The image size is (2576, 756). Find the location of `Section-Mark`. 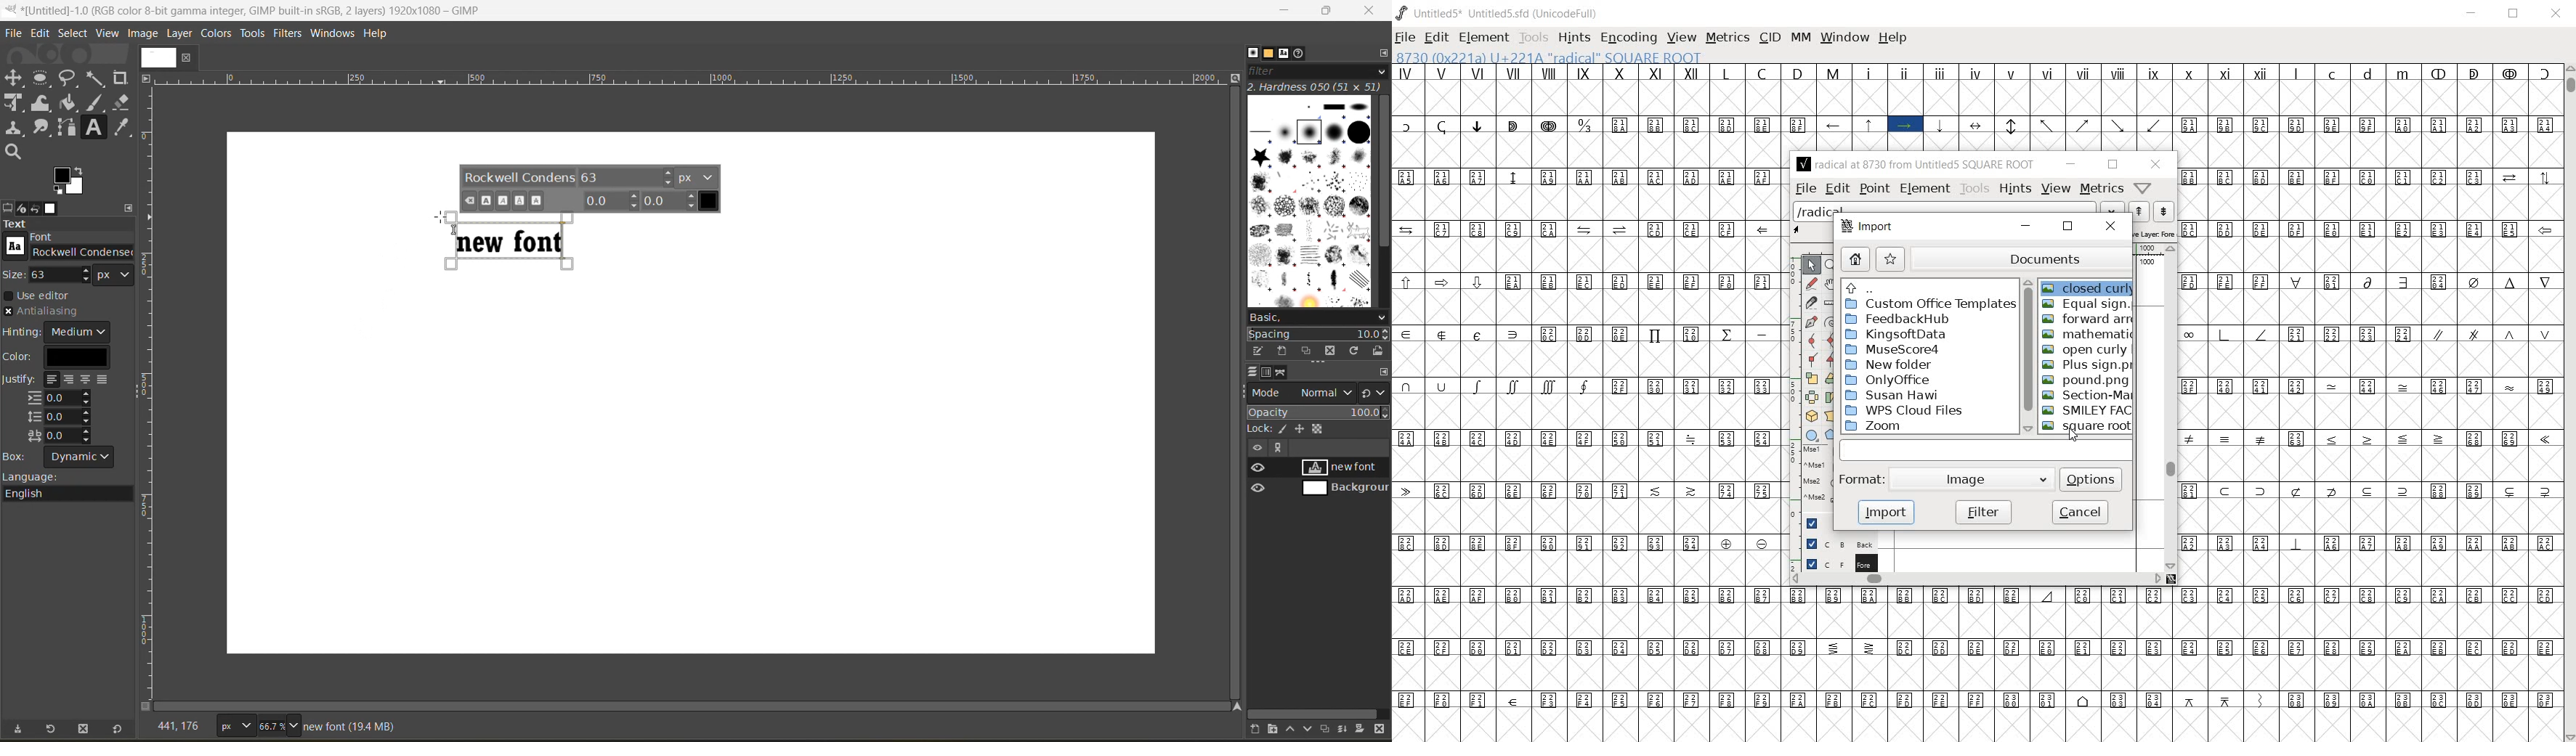

Section-Mark is located at coordinates (2089, 396).